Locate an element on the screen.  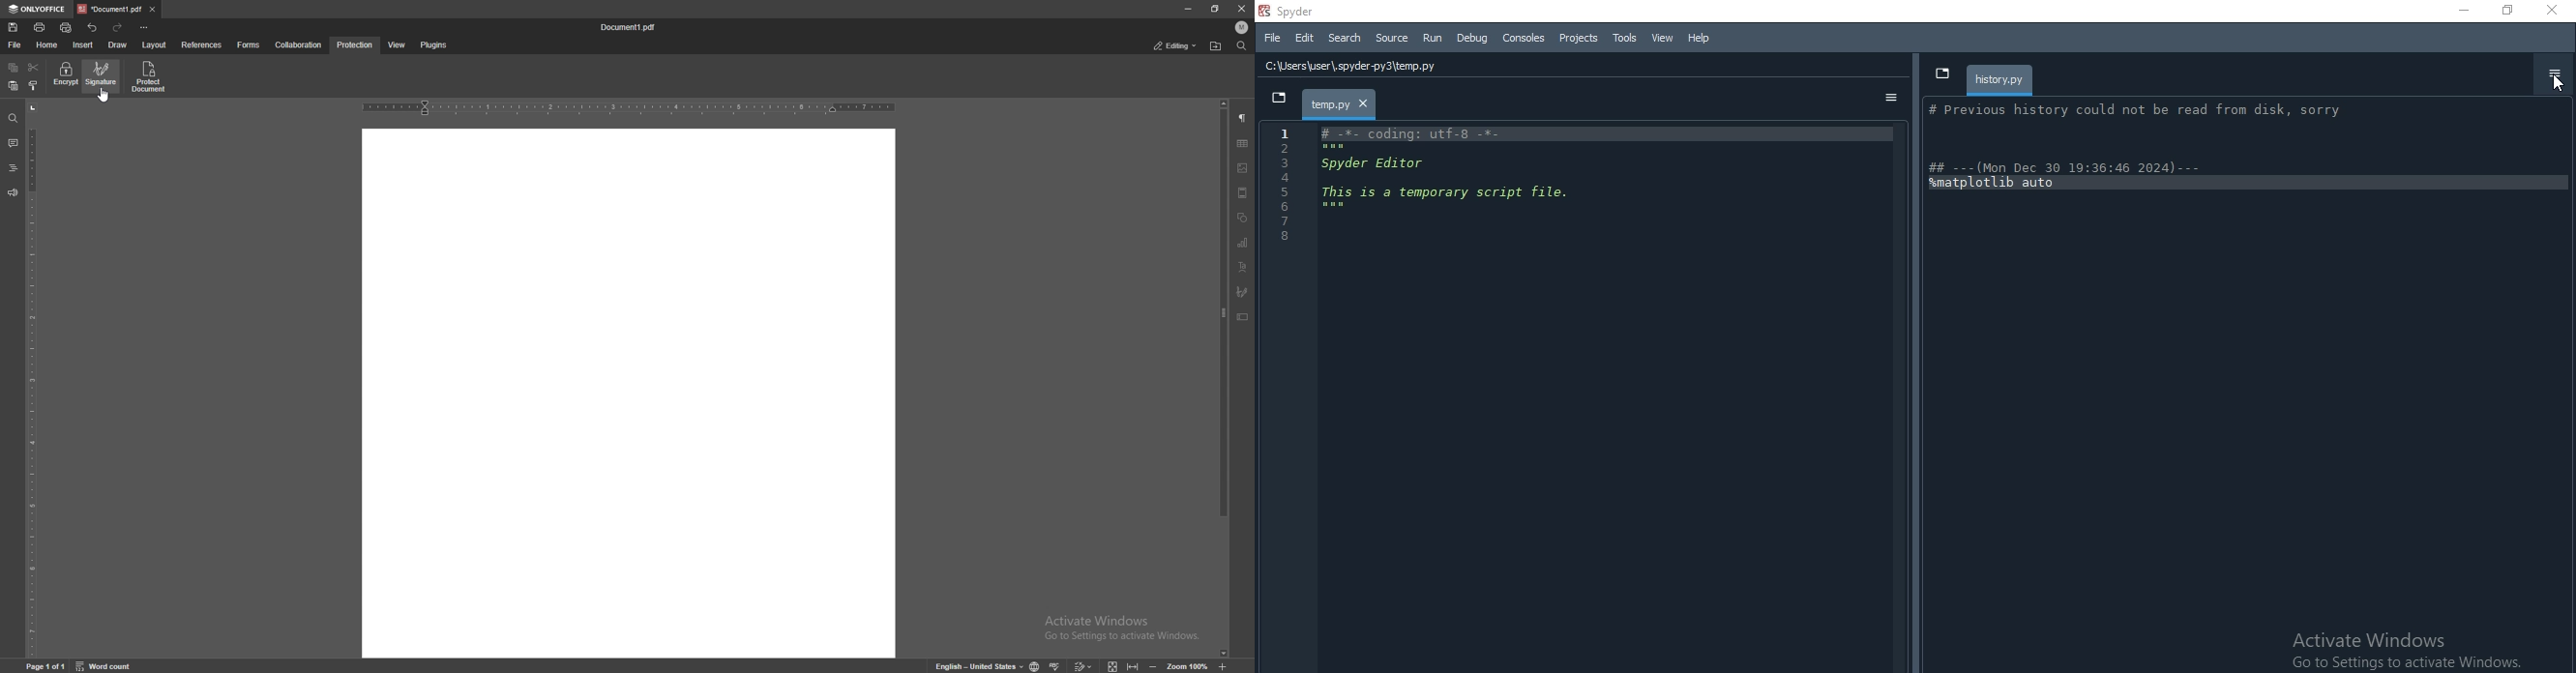
encrypt is located at coordinates (65, 75).